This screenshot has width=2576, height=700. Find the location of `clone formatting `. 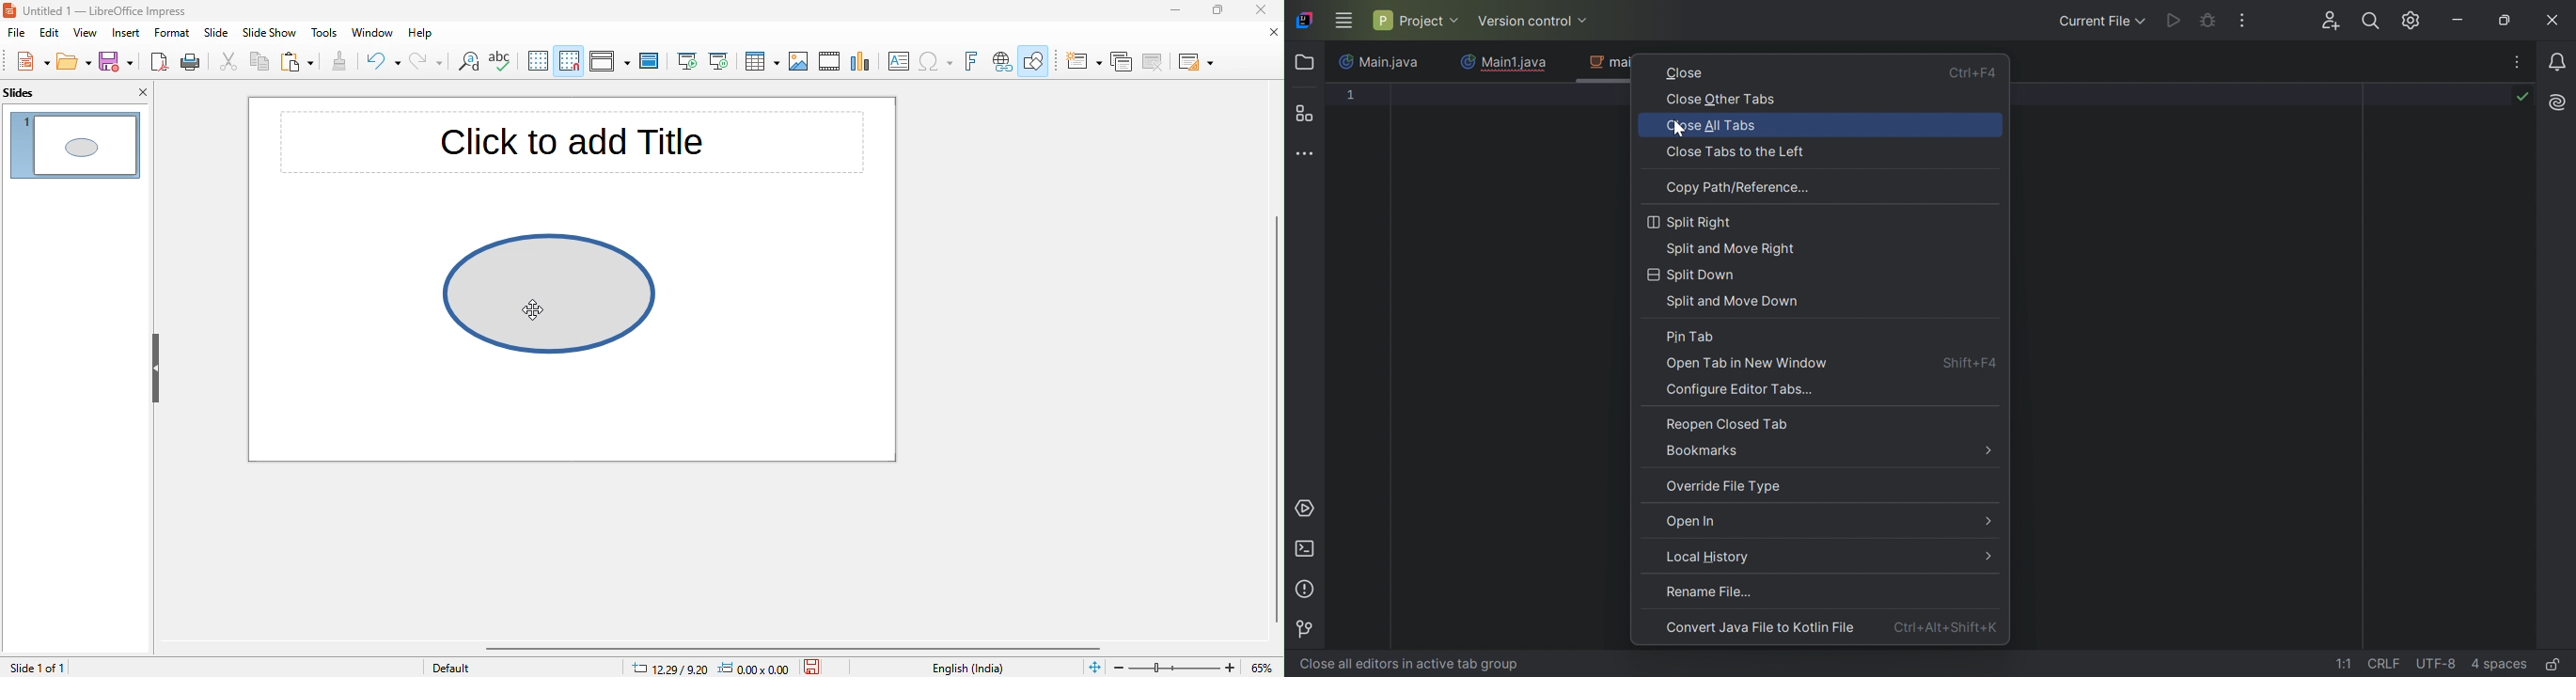

clone formatting  is located at coordinates (338, 63).